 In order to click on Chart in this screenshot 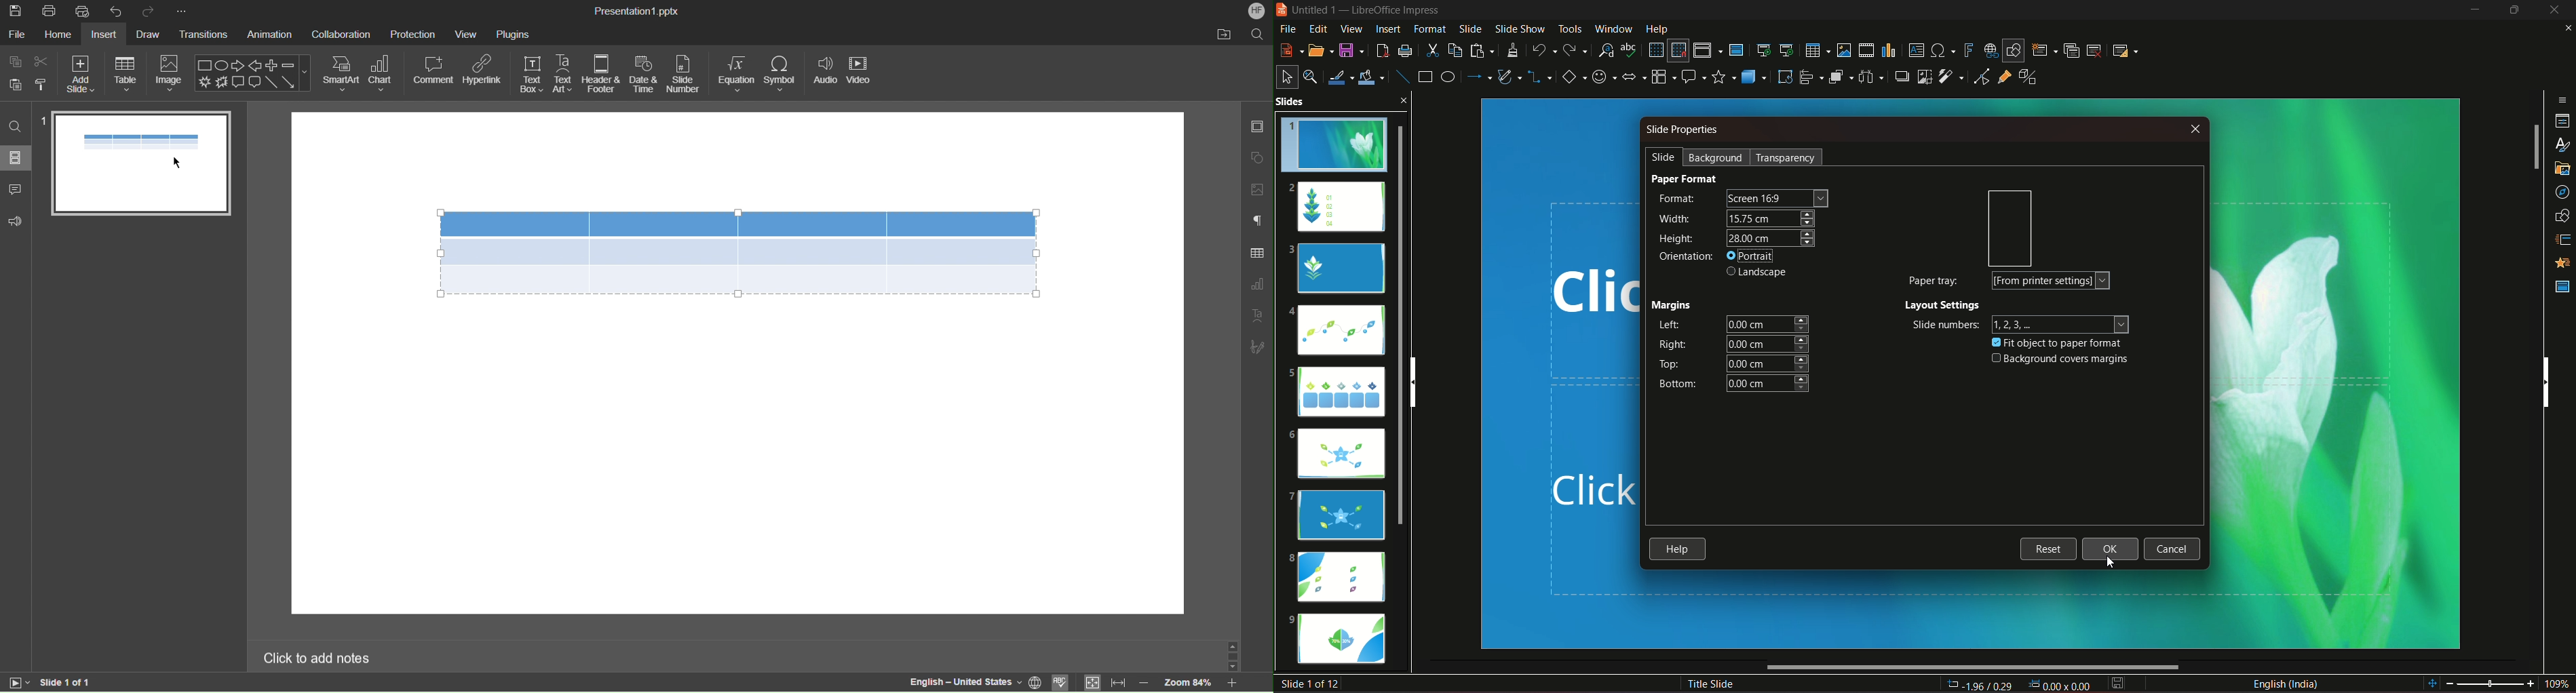, I will do `click(383, 73)`.